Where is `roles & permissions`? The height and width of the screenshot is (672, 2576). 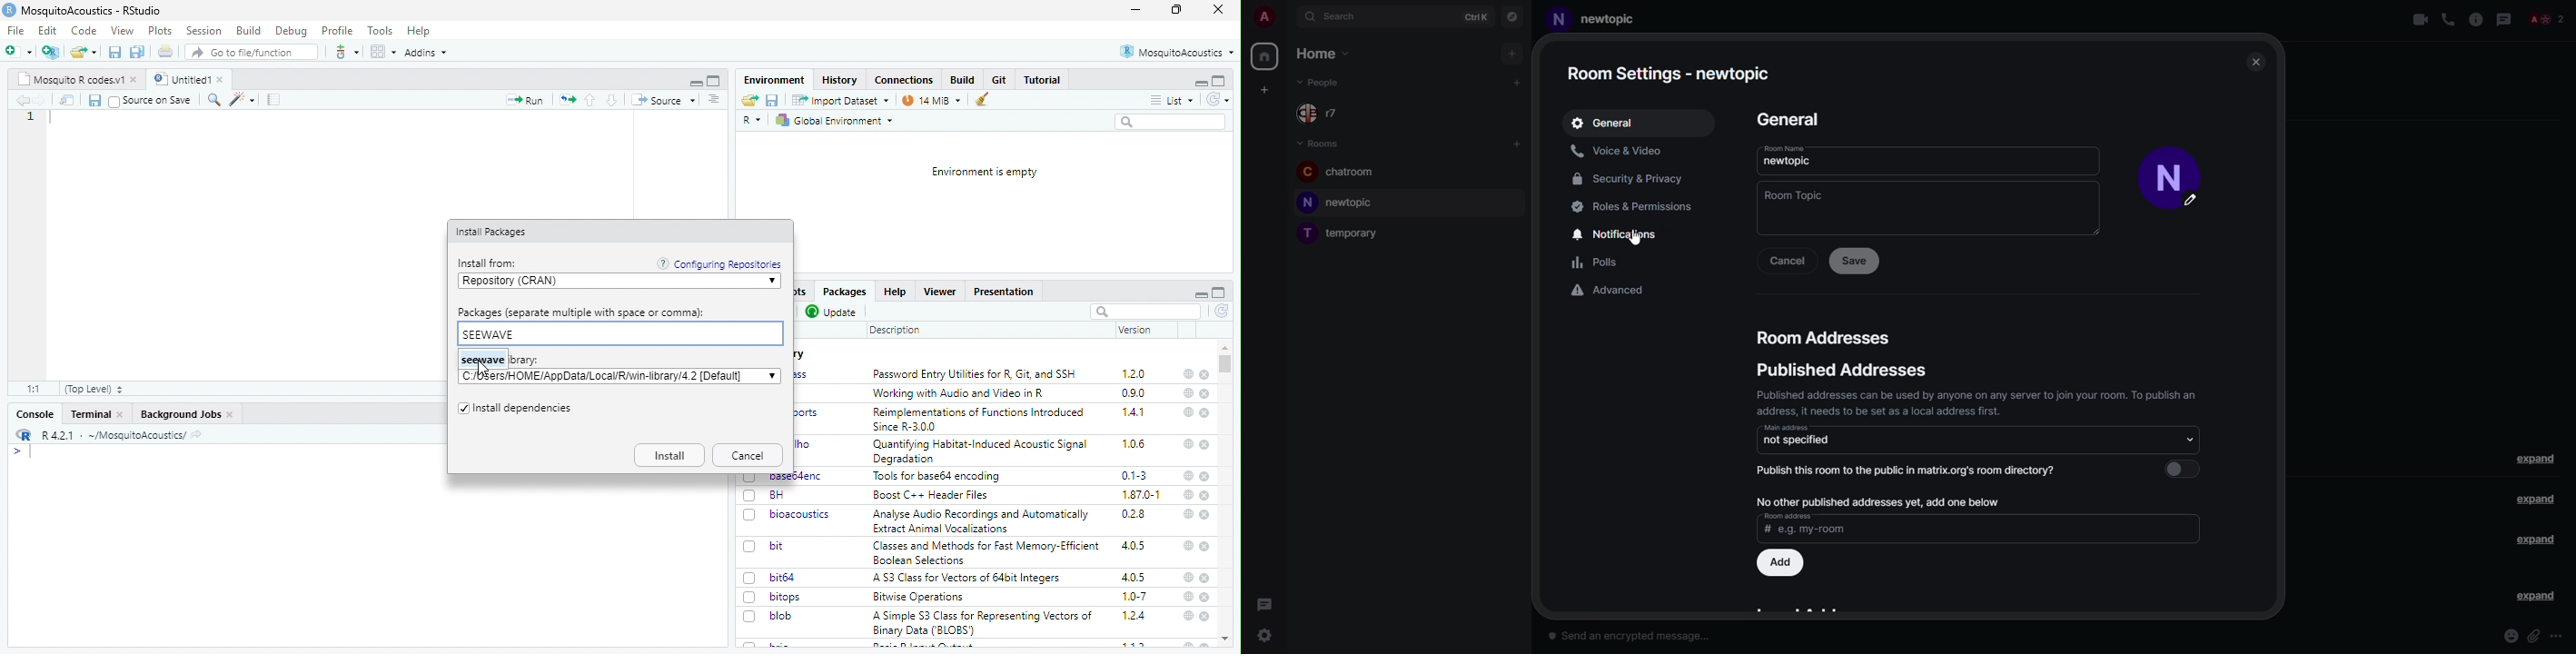 roles & permissions is located at coordinates (1637, 205).